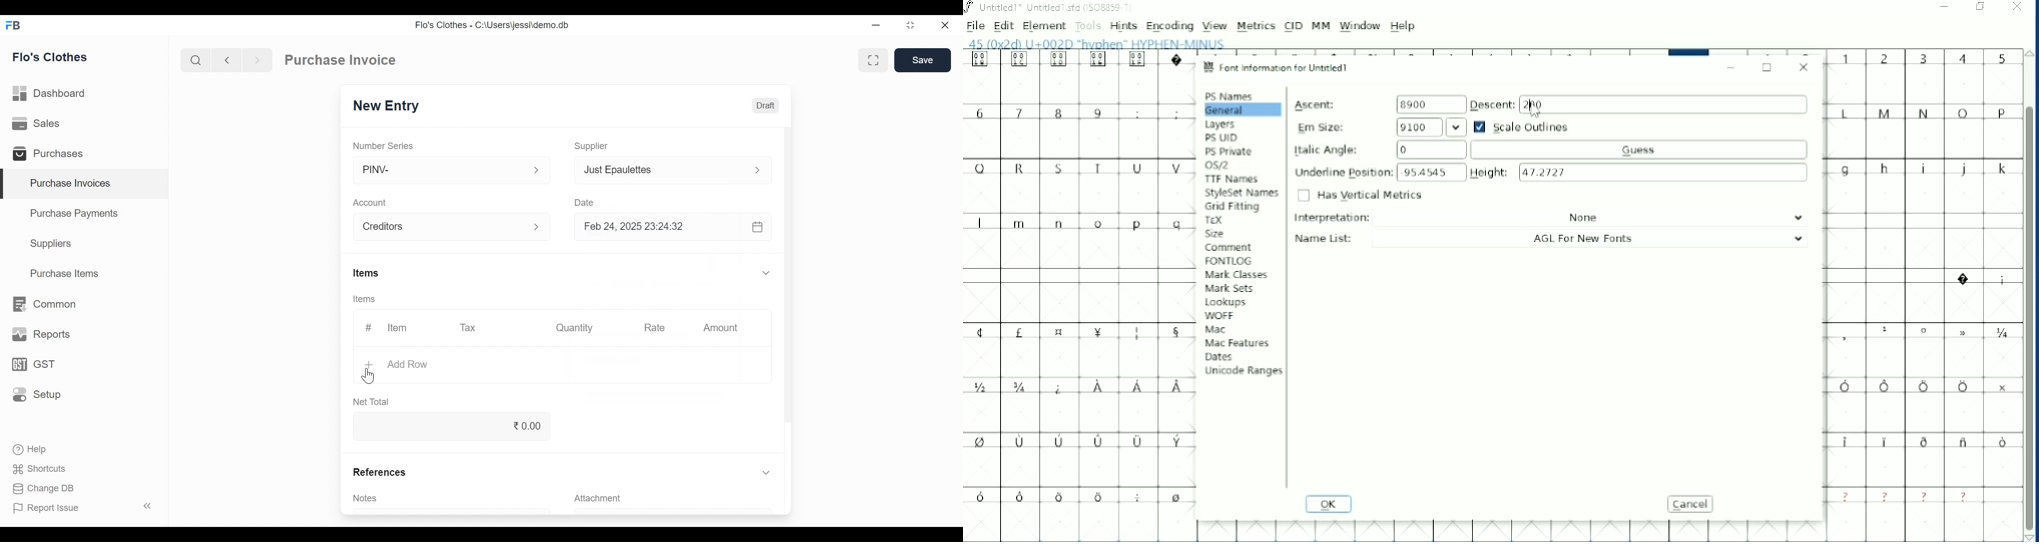  What do you see at coordinates (1044, 26) in the screenshot?
I see `Element` at bounding box center [1044, 26].